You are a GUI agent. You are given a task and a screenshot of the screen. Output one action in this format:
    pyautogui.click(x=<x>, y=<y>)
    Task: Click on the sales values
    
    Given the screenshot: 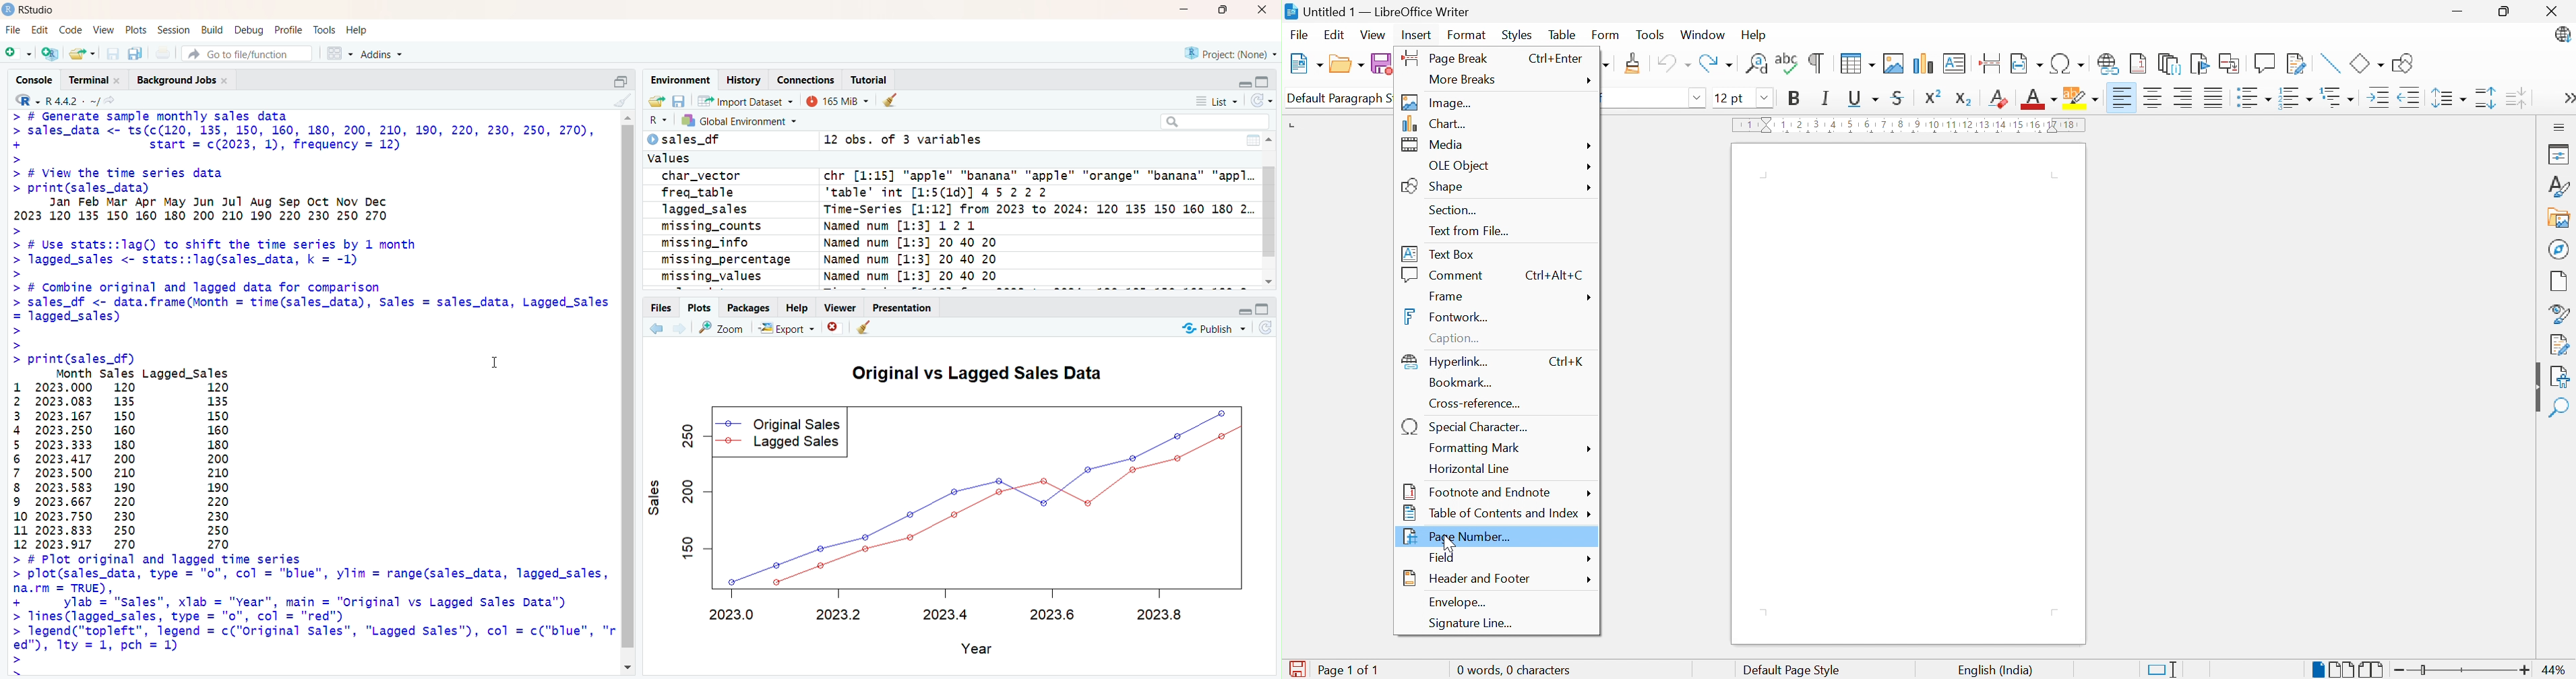 What is the action you would take?
    pyautogui.click(x=952, y=219)
    